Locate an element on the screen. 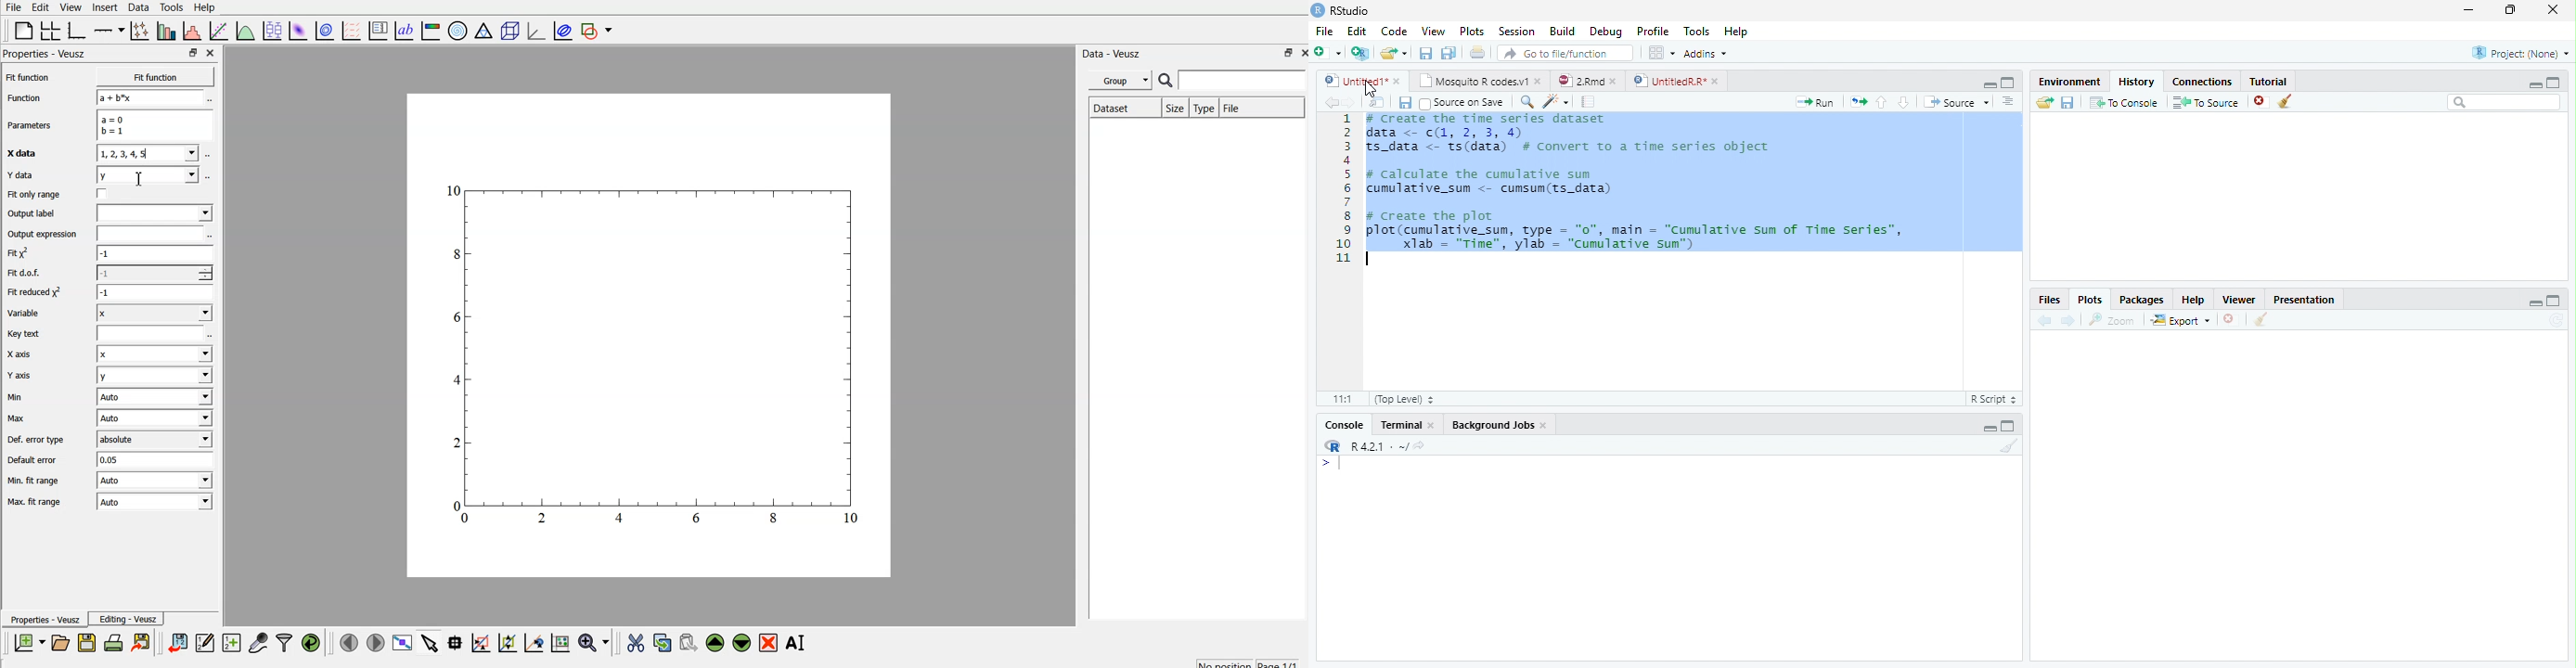  Source on save is located at coordinates (1463, 104).